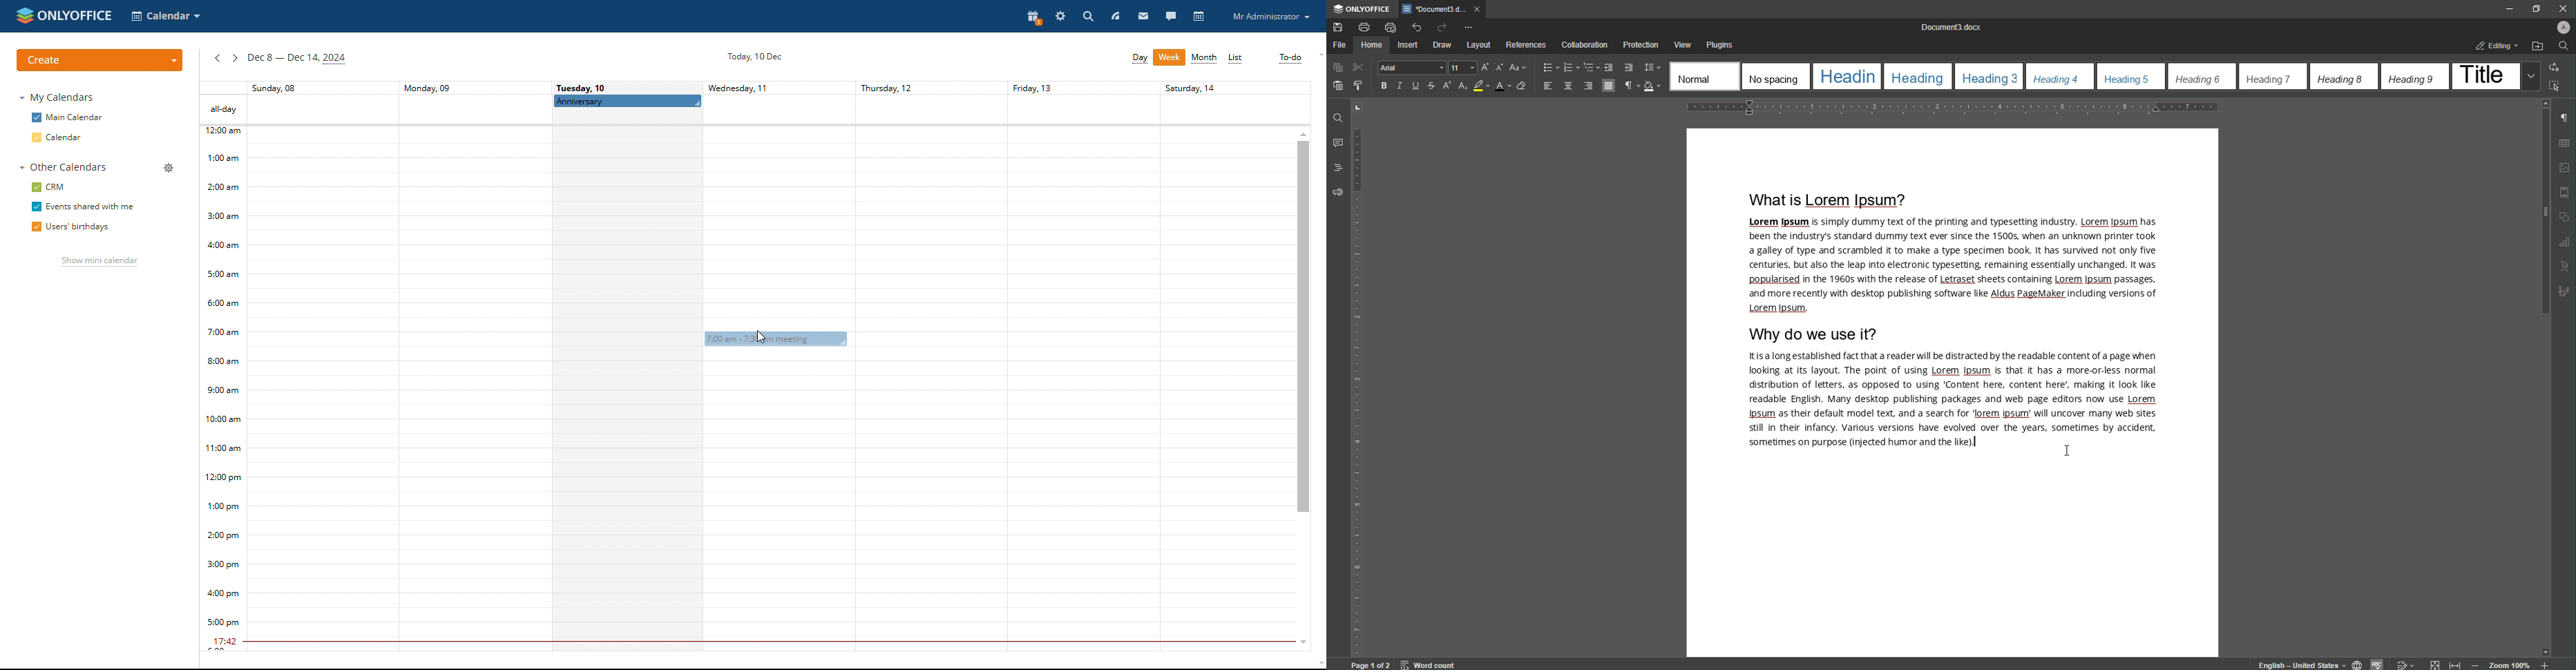 The height and width of the screenshot is (672, 2576). Describe the element at coordinates (1142, 16) in the screenshot. I see `mail` at that location.